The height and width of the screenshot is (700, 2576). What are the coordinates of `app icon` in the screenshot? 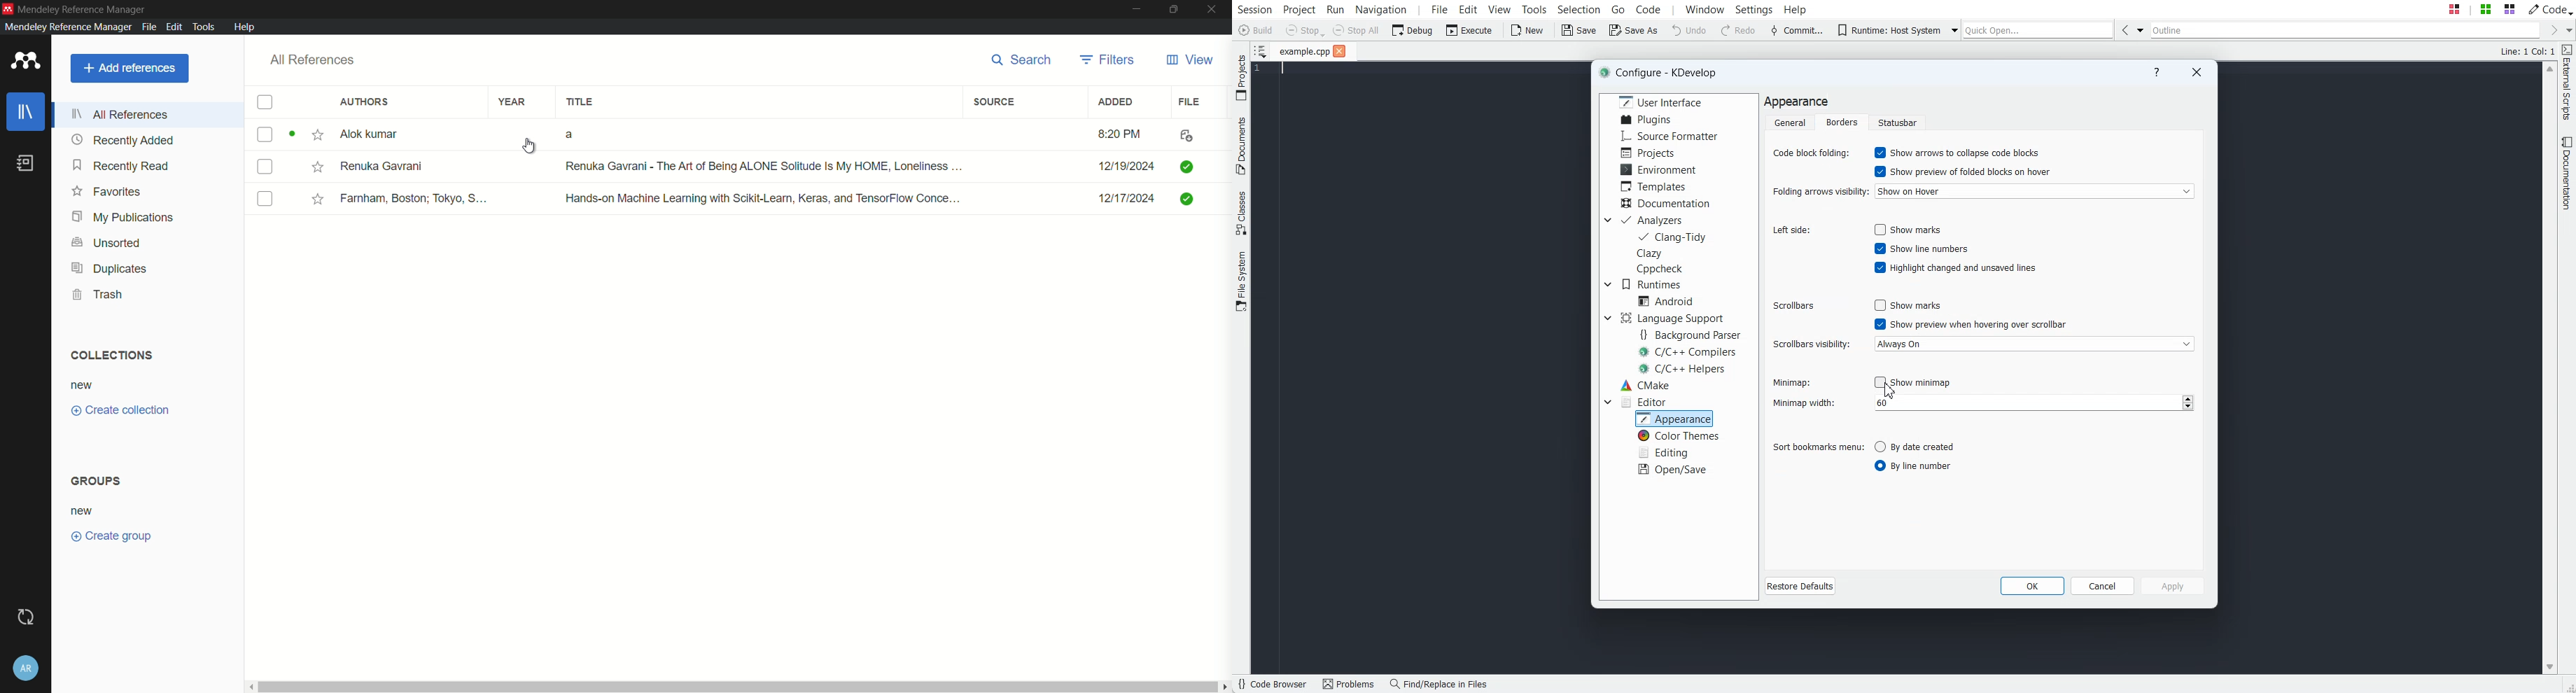 It's located at (8, 8).